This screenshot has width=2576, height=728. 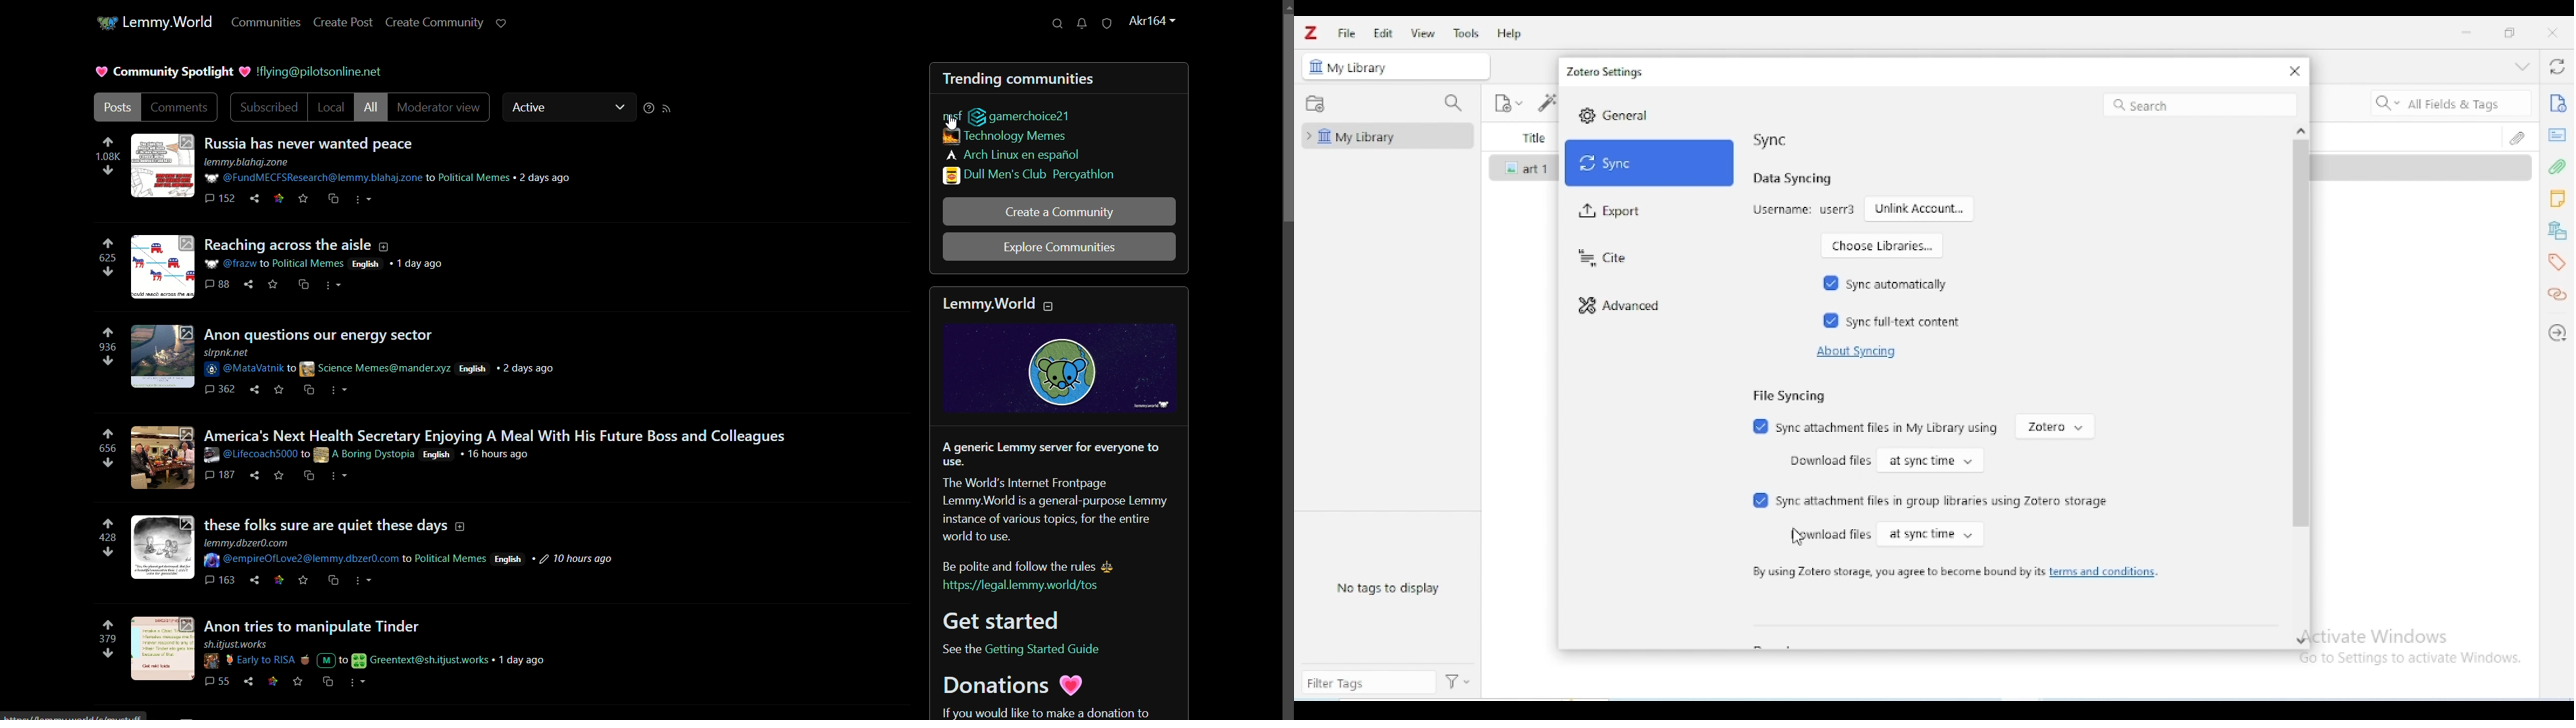 I want to click on edit, so click(x=1383, y=33).